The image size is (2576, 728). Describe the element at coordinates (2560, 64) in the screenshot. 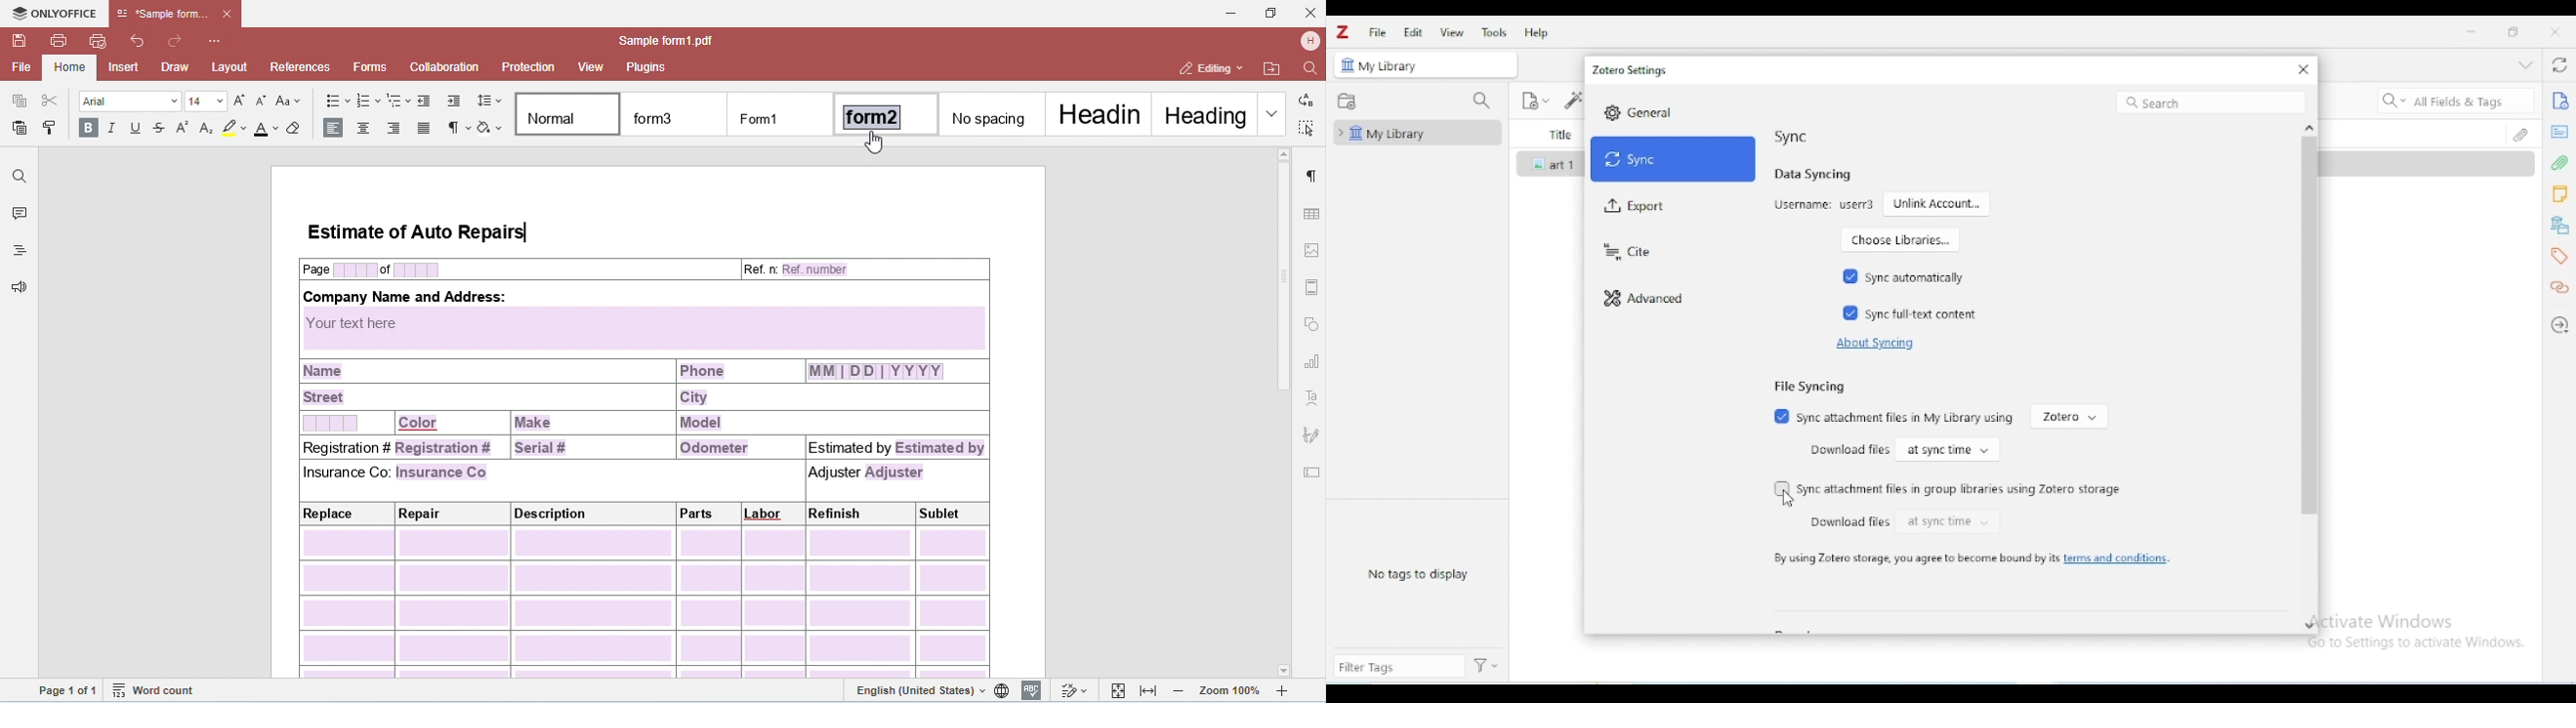

I see `sync with zotero.org` at that location.